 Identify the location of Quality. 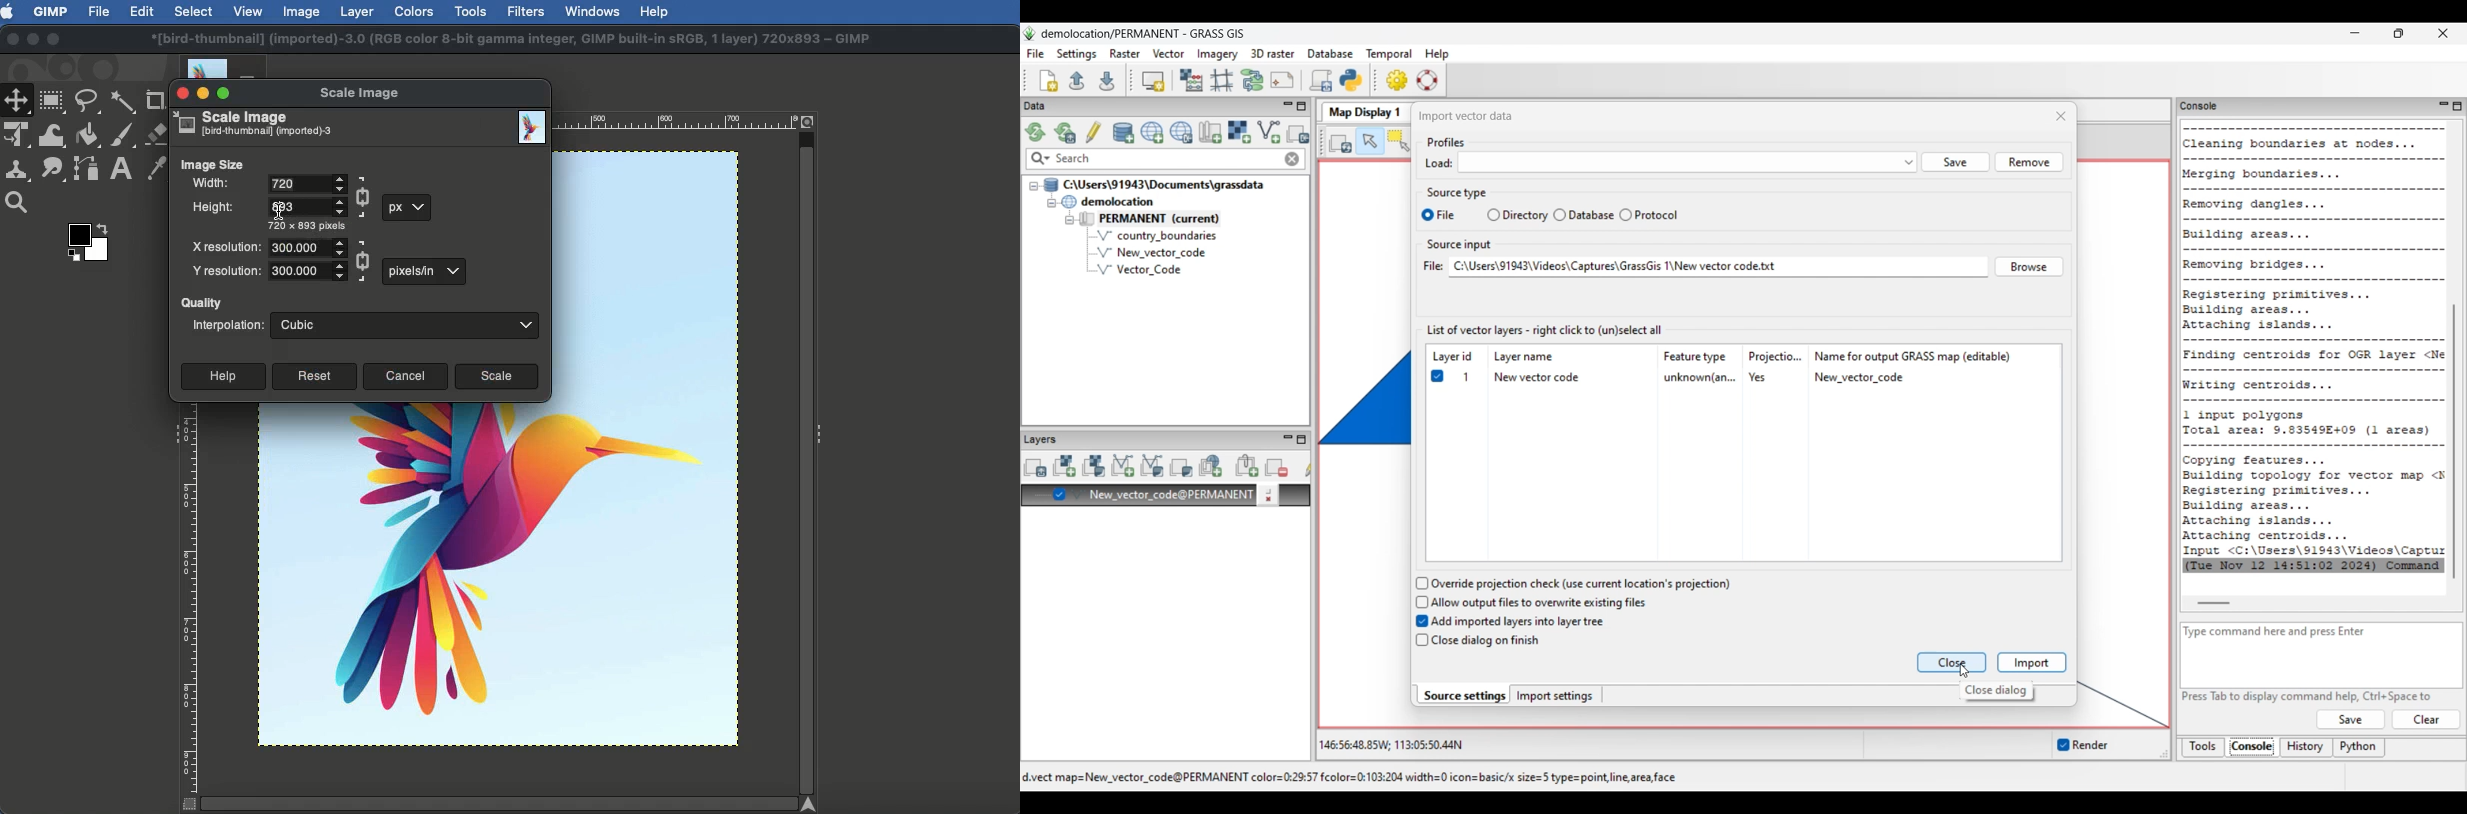
(200, 300).